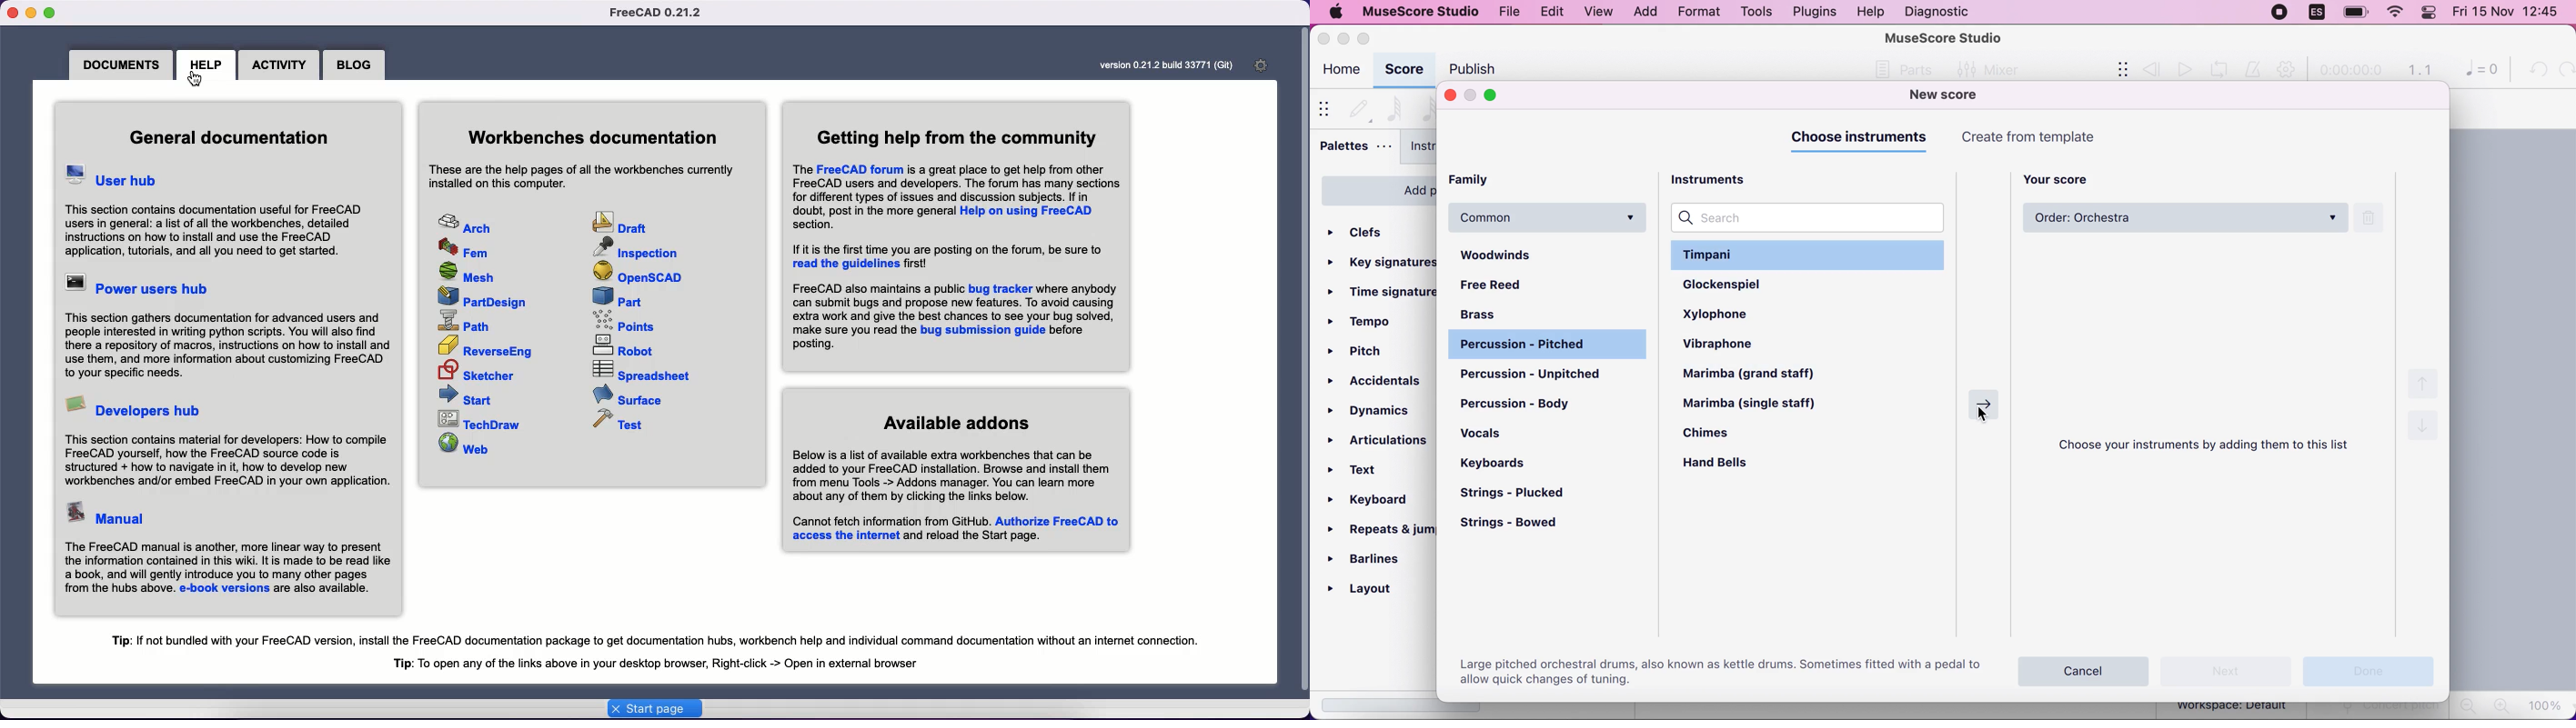 The image size is (2576, 728). Describe the element at coordinates (1439, 148) in the screenshot. I see `instruments` at that location.